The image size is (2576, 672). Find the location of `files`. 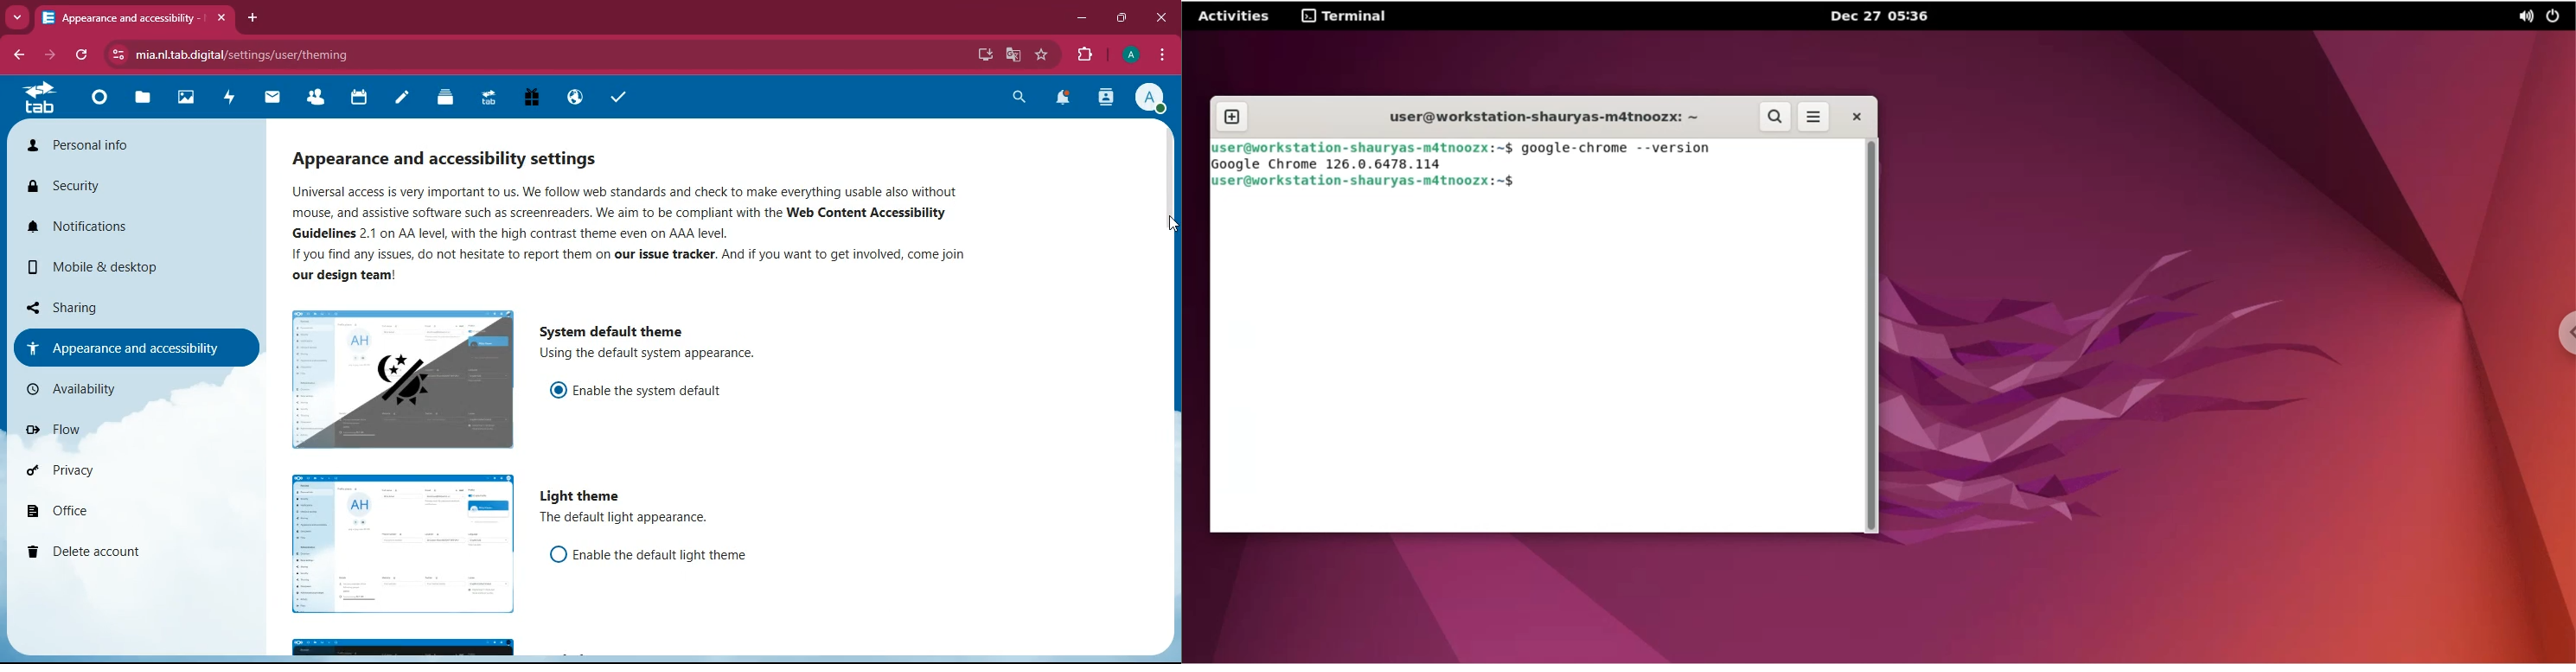

files is located at coordinates (138, 99).